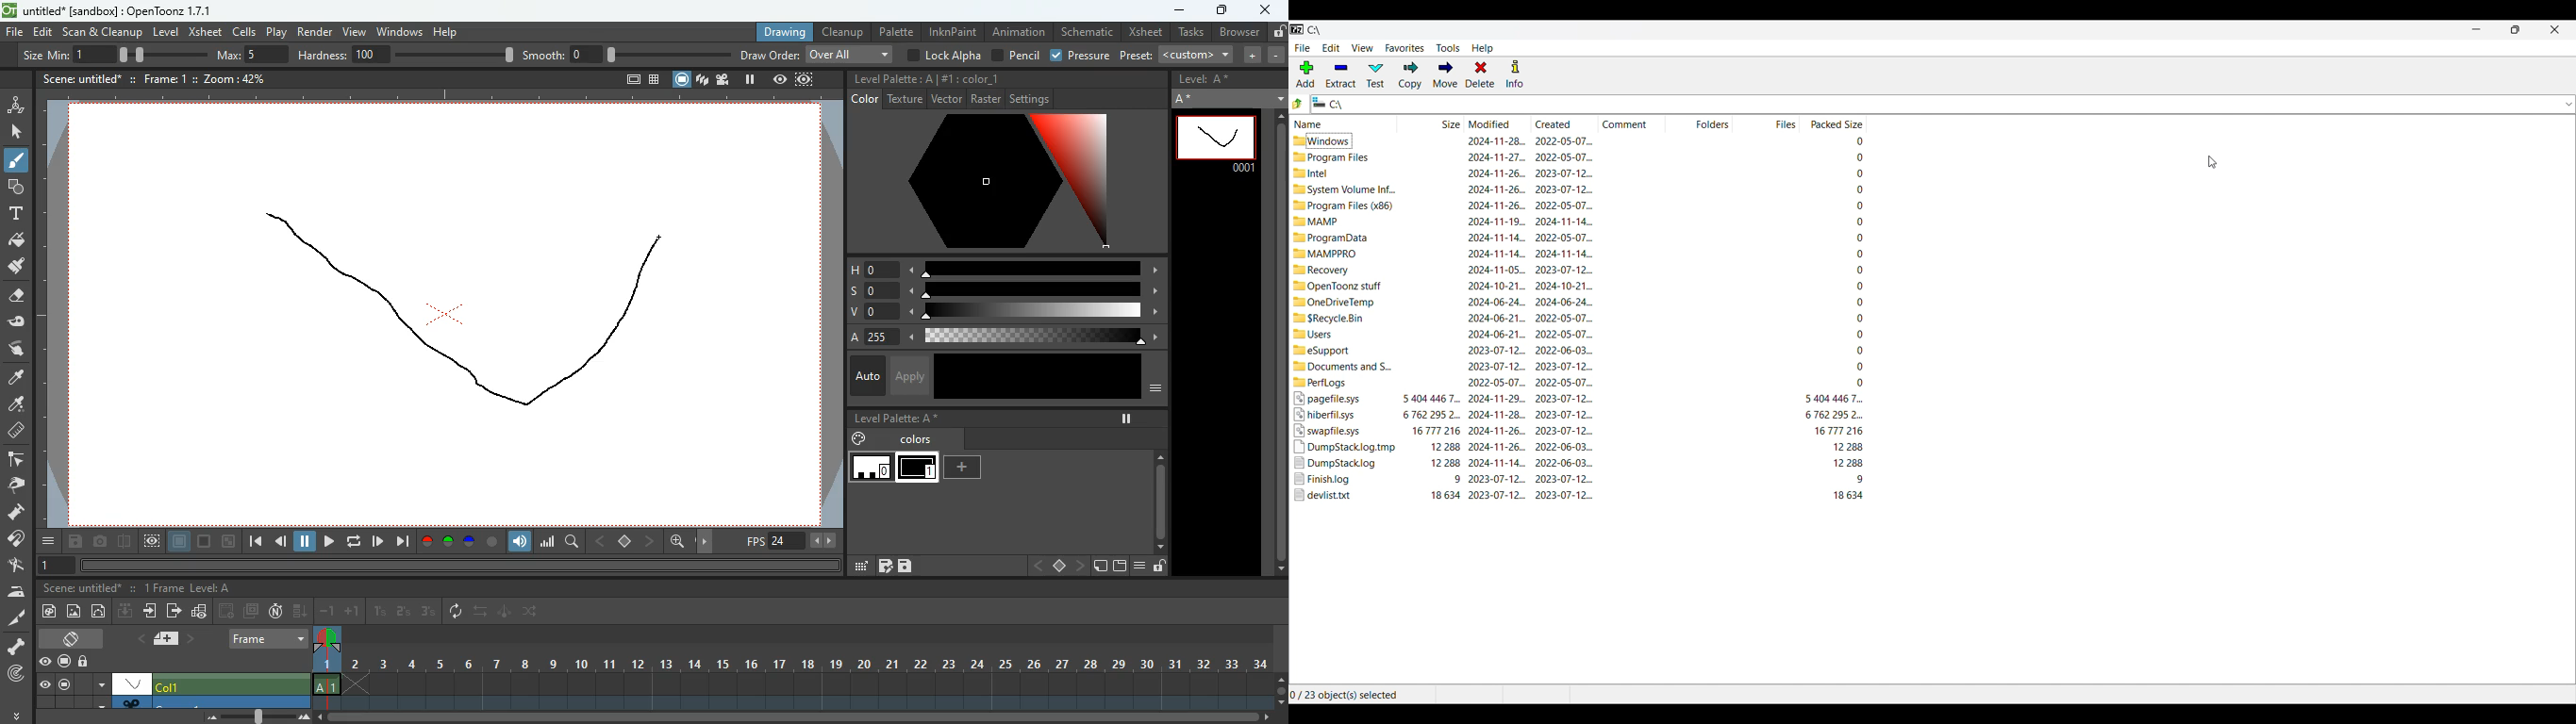 The height and width of the screenshot is (728, 2576). What do you see at coordinates (1341, 75) in the screenshot?
I see `Extract` at bounding box center [1341, 75].